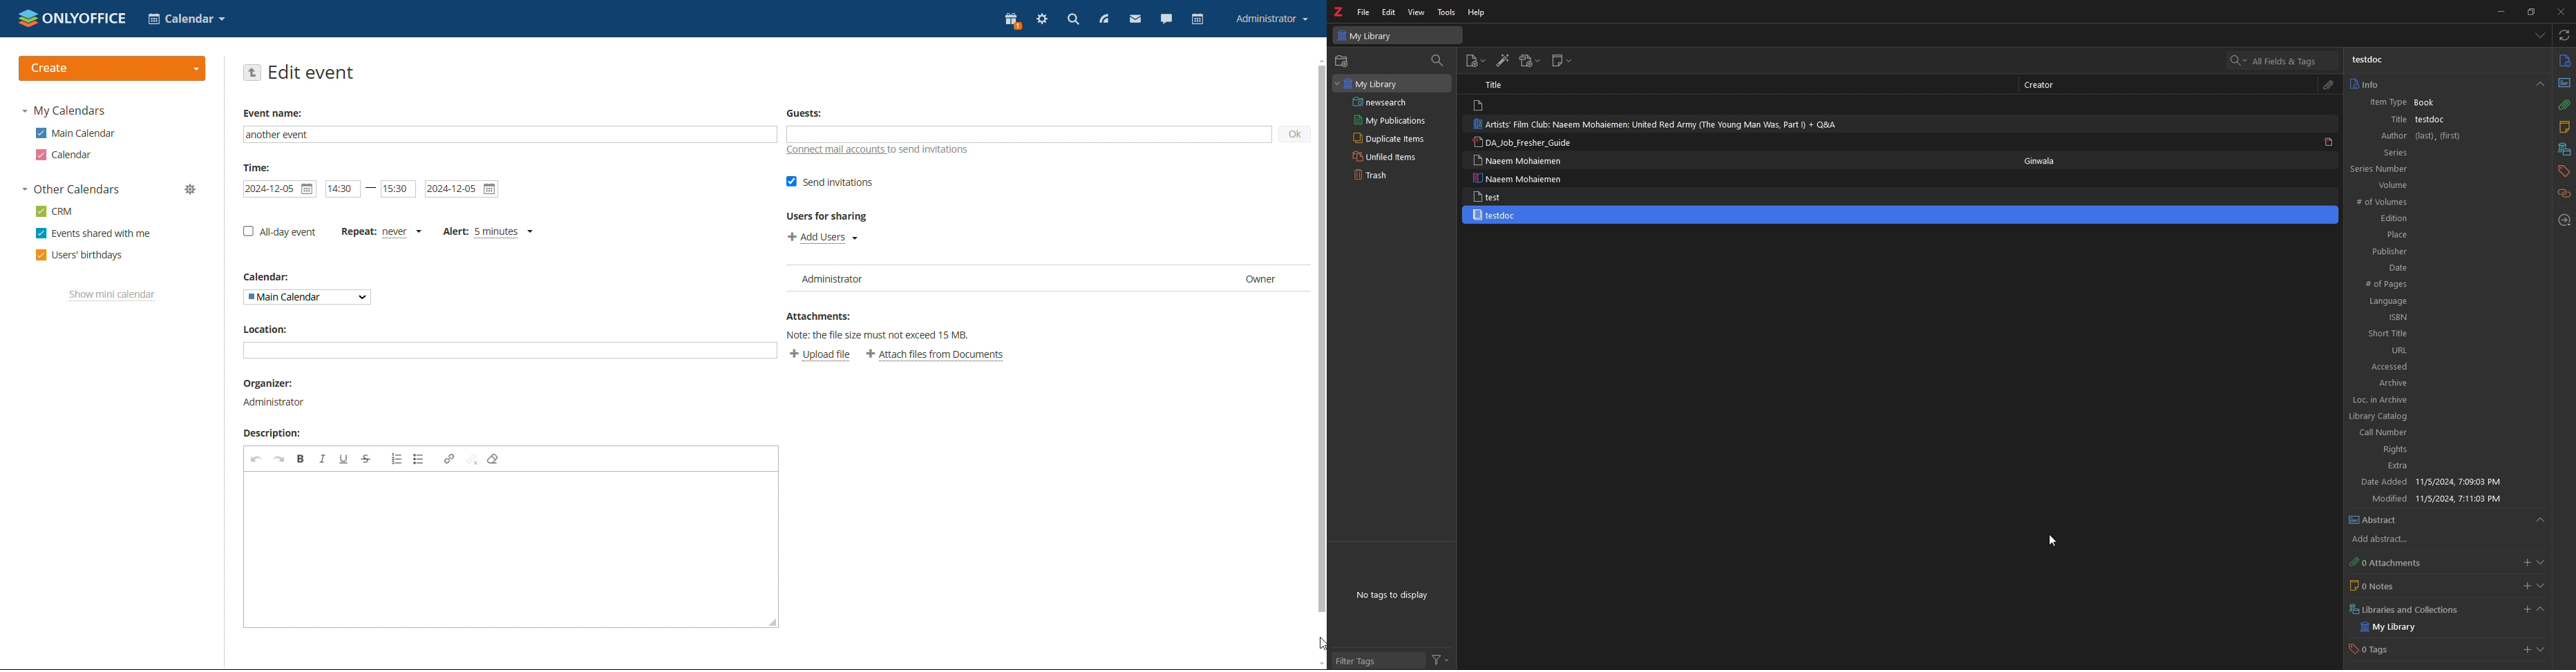  I want to click on Title, so click(2387, 119).